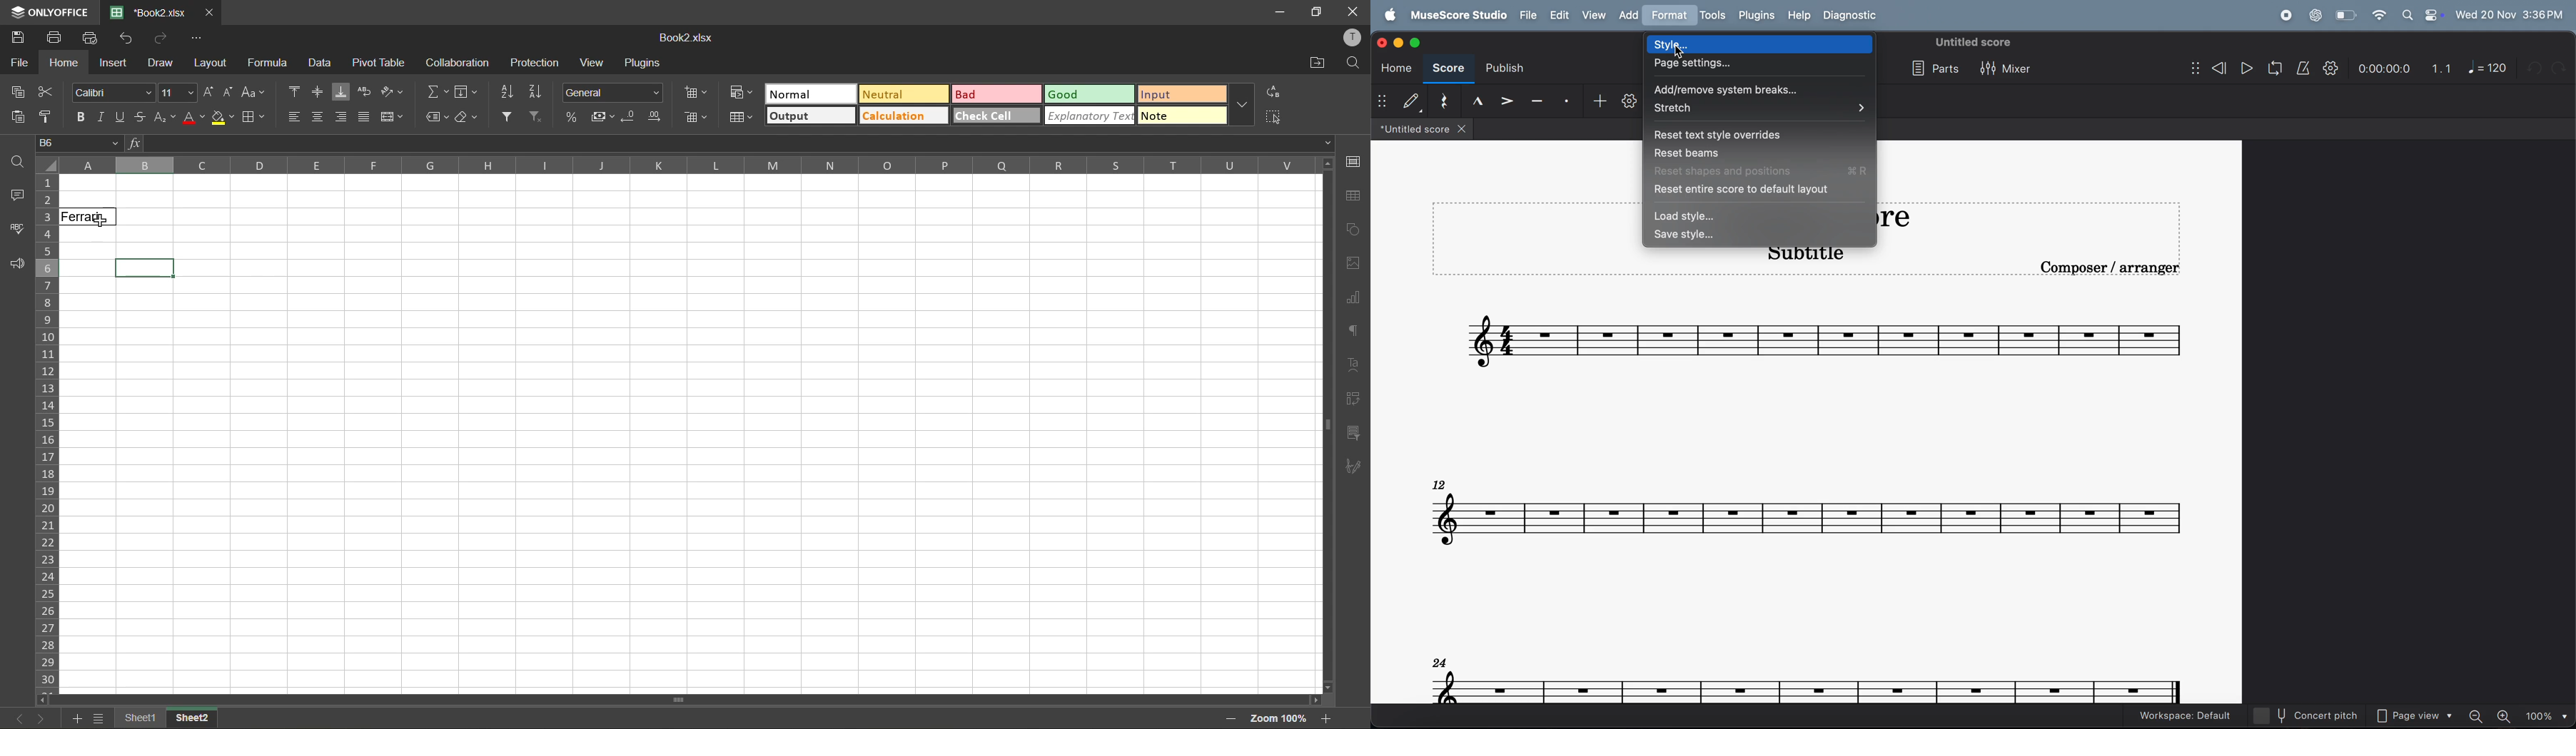 This screenshot has height=756, width=2576. What do you see at coordinates (1277, 720) in the screenshot?
I see `zoom factor` at bounding box center [1277, 720].